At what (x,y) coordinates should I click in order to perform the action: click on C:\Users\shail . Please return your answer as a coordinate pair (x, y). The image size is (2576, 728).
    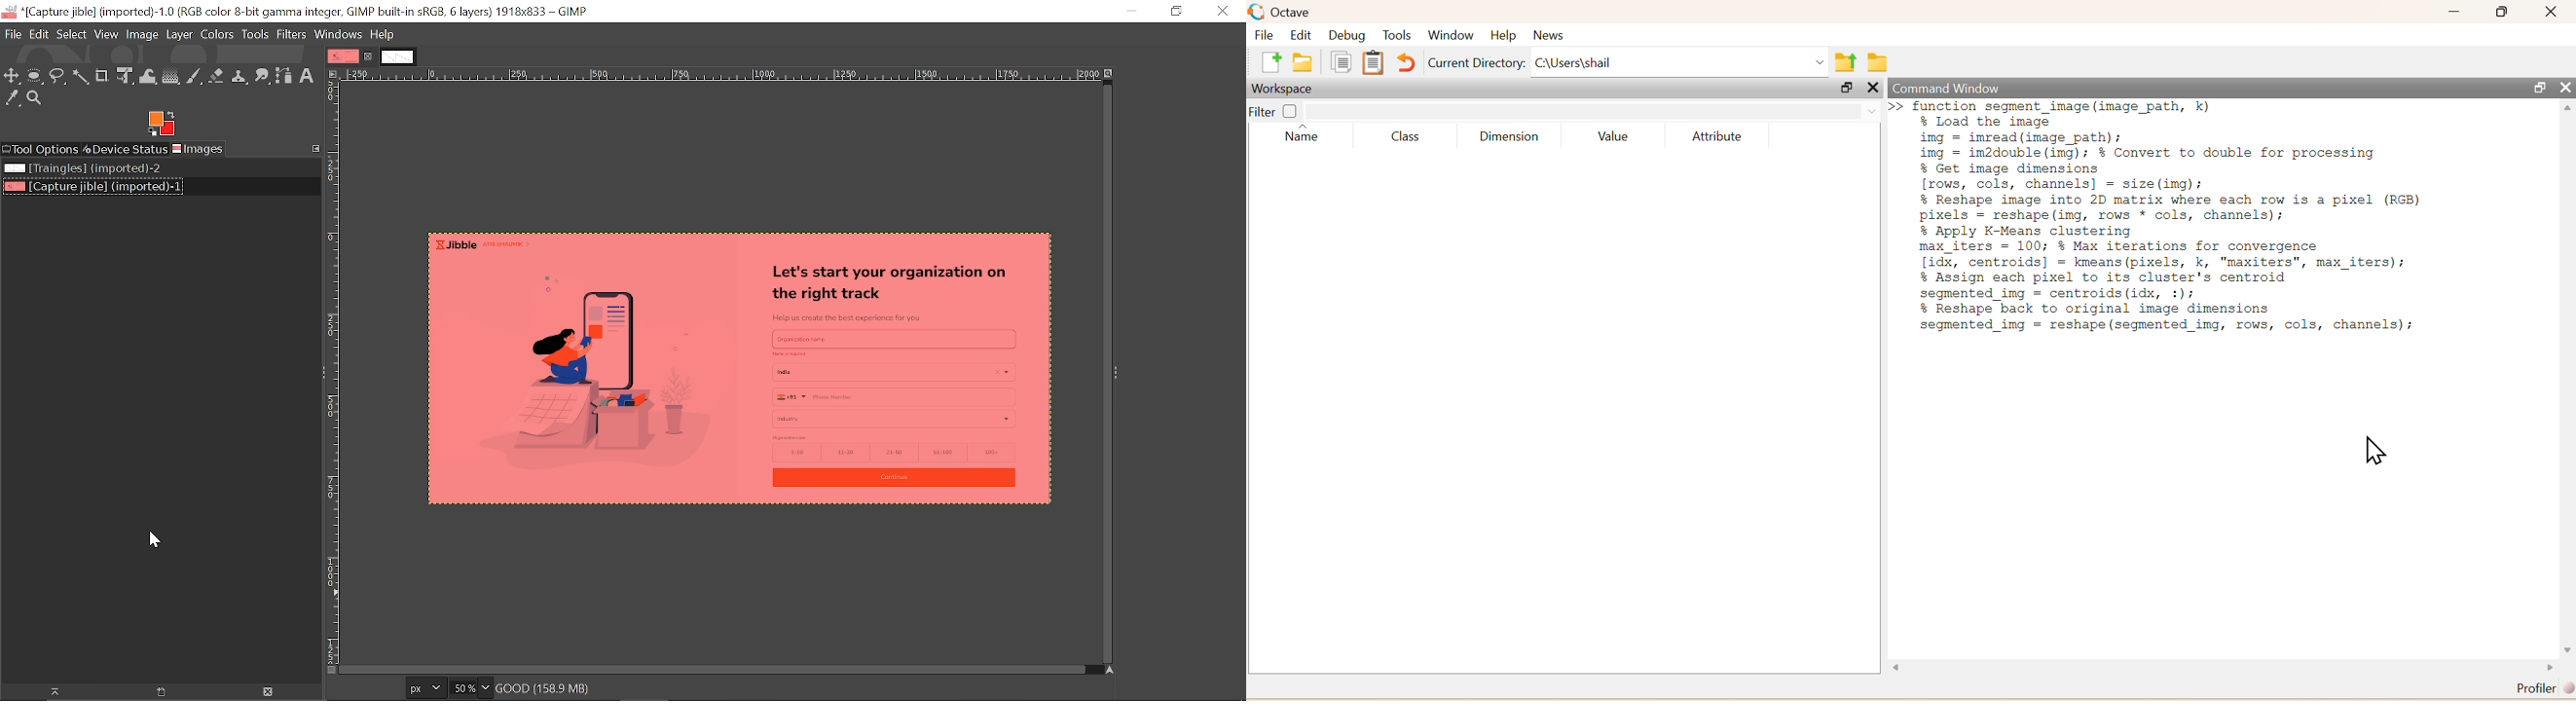
    Looking at the image, I should click on (1681, 65).